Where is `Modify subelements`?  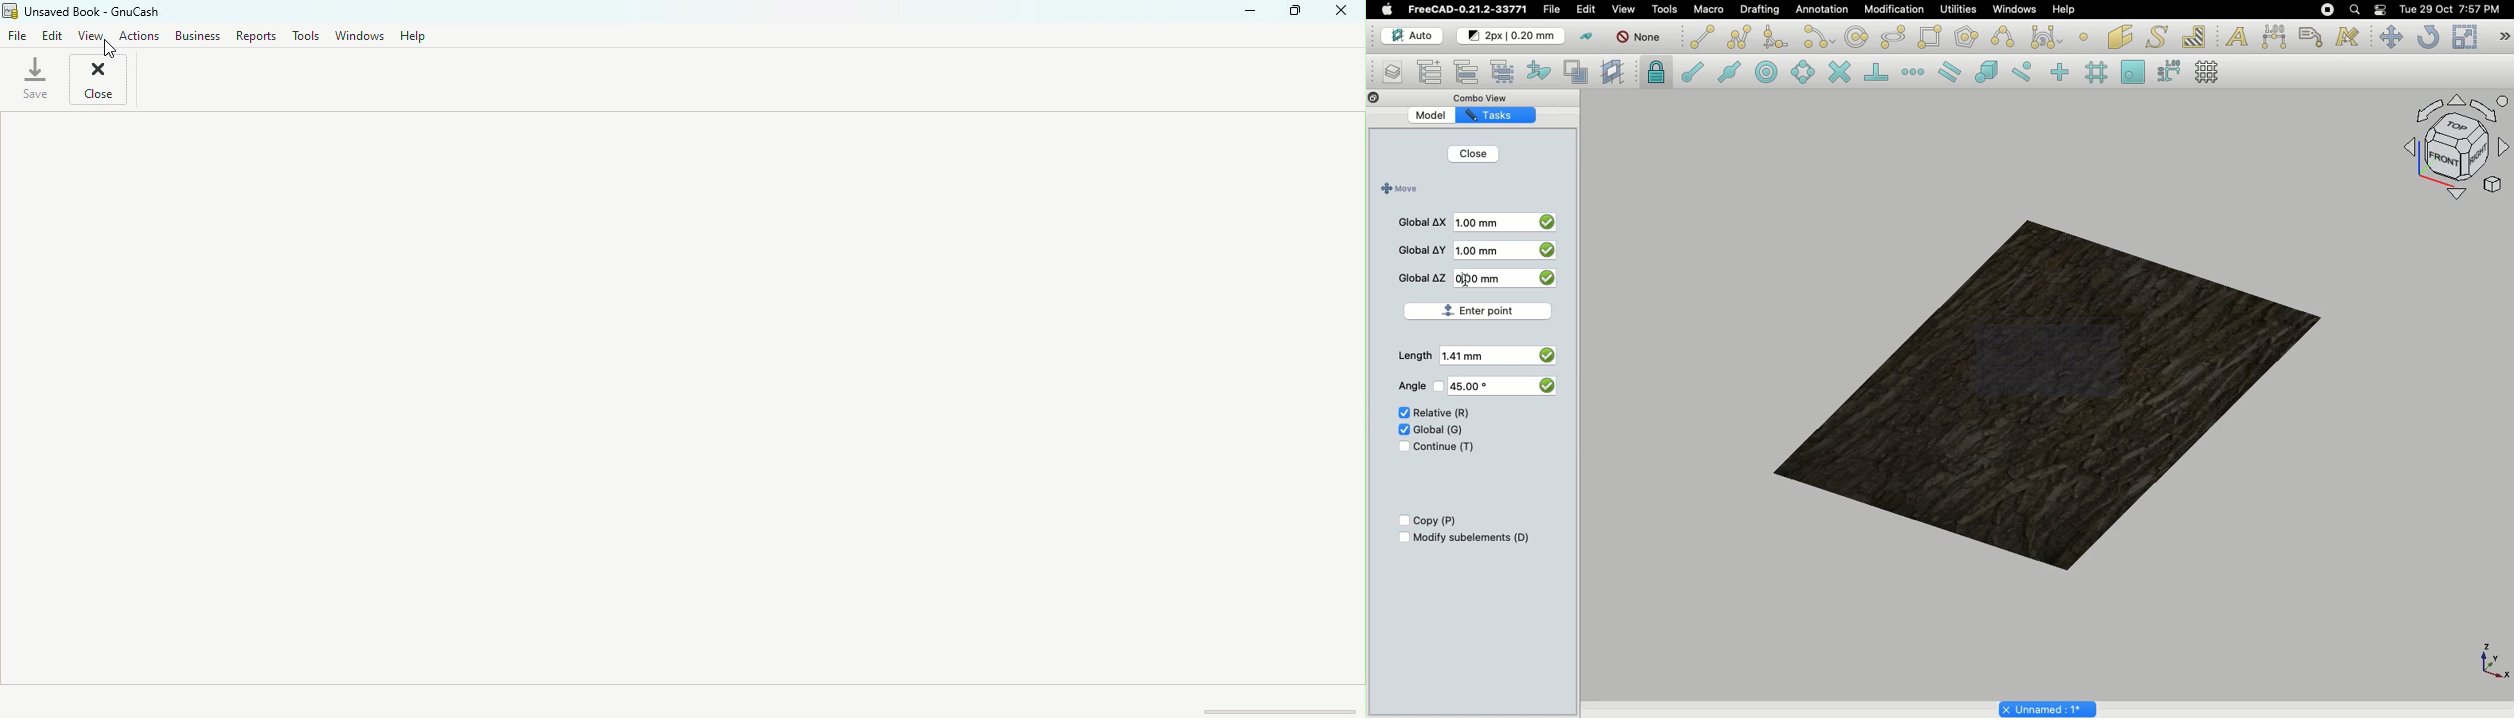 Modify subelements is located at coordinates (1472, 537).